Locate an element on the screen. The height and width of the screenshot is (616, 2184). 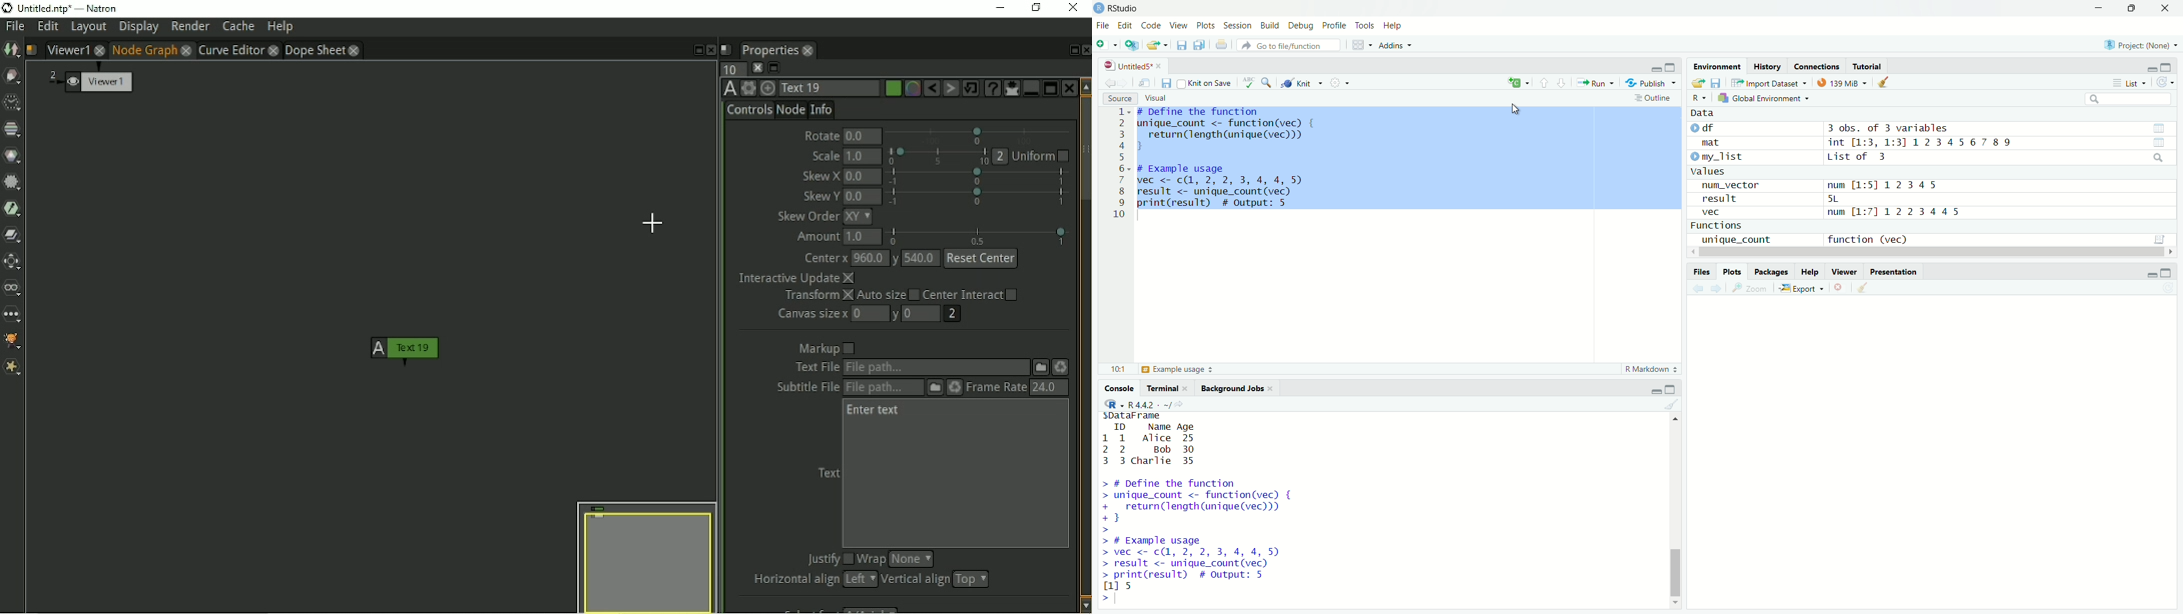
Debug is located at coordinates (1302, 26).